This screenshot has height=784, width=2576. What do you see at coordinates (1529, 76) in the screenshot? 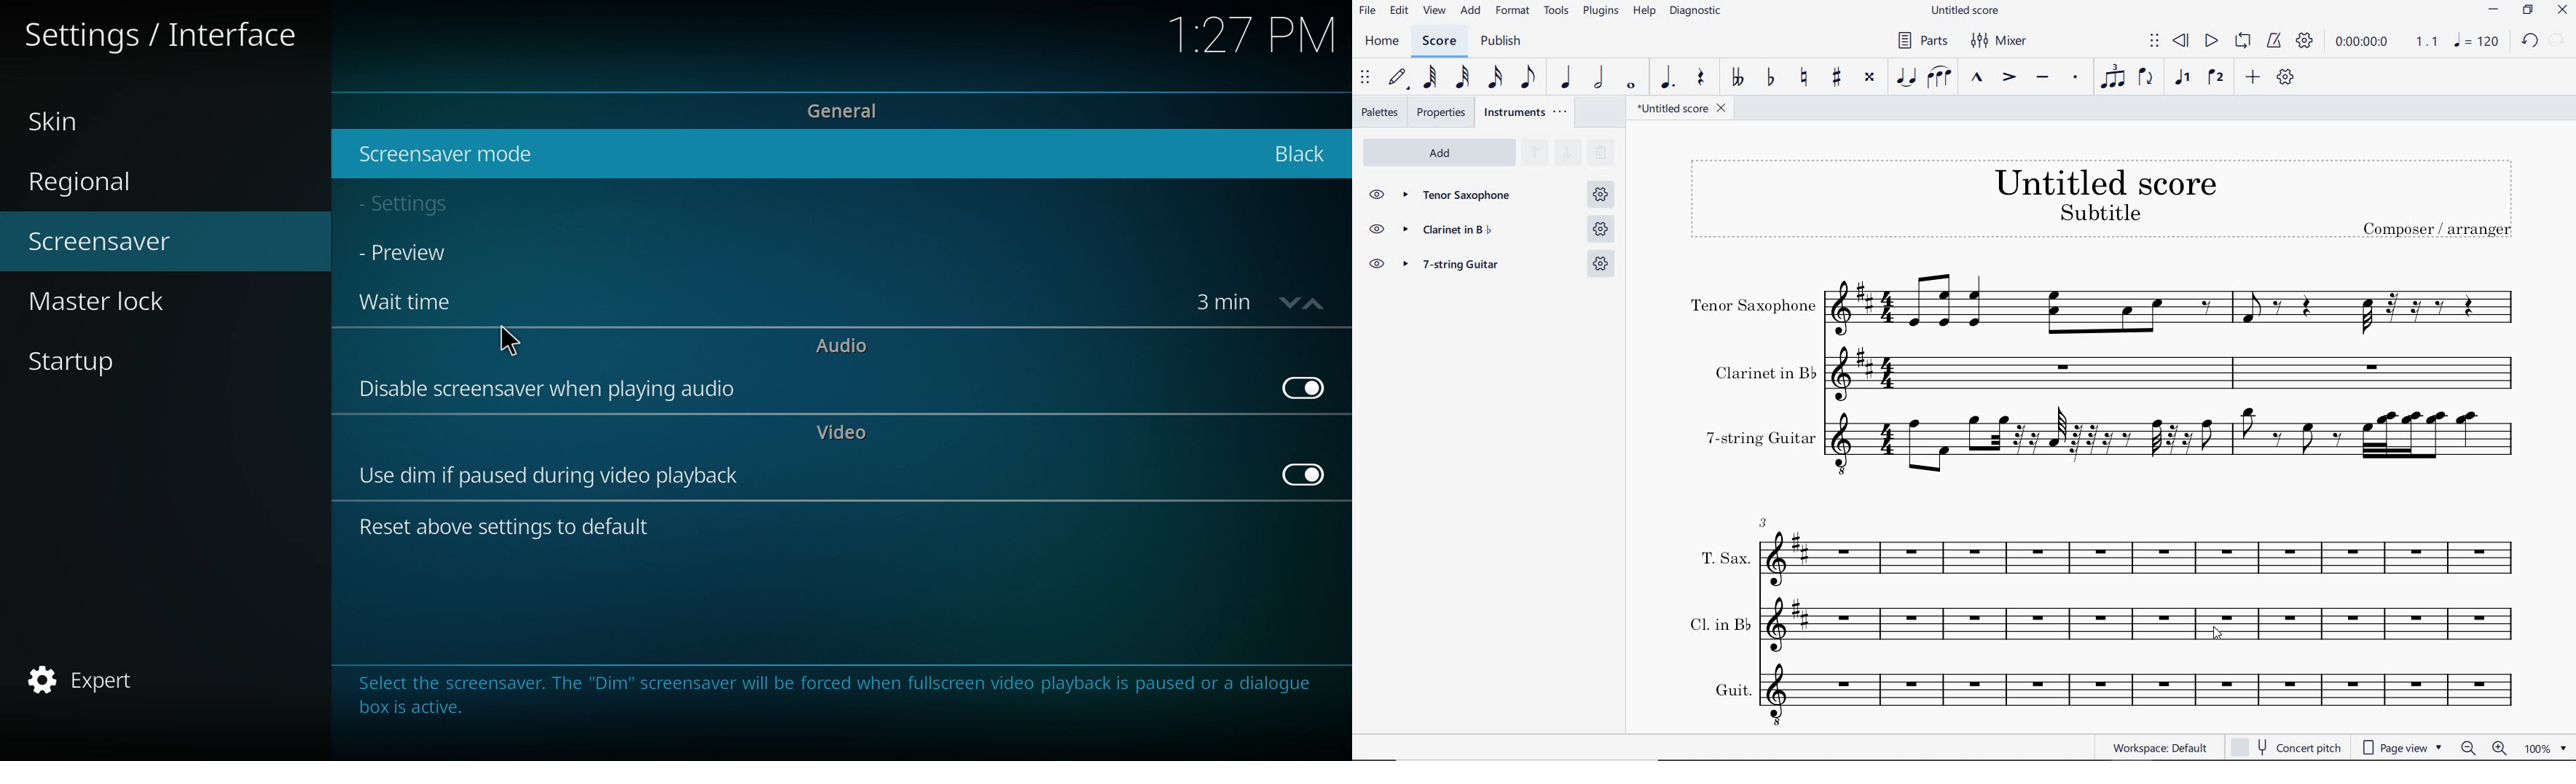
I see `EIGHTH NOTE` at bounding box center [1529, 76].